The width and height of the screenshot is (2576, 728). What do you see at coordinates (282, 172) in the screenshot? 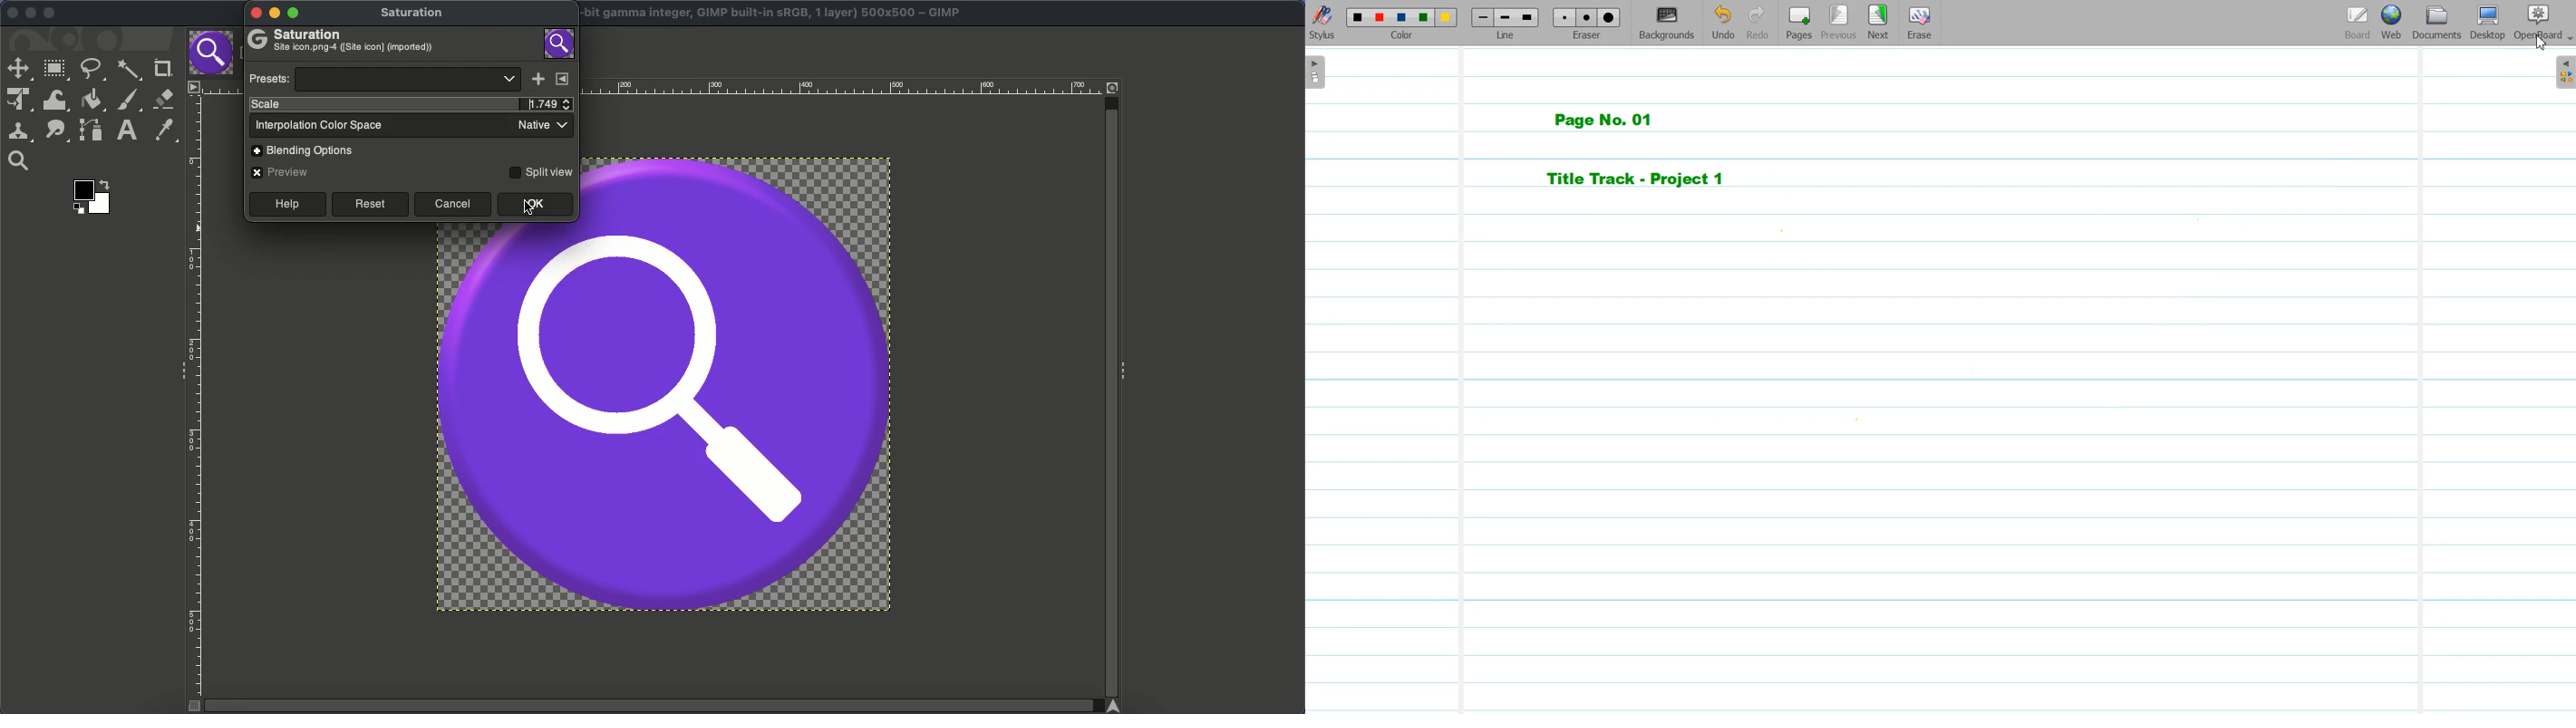
I see `Preview` at bounding box center [282, 172].